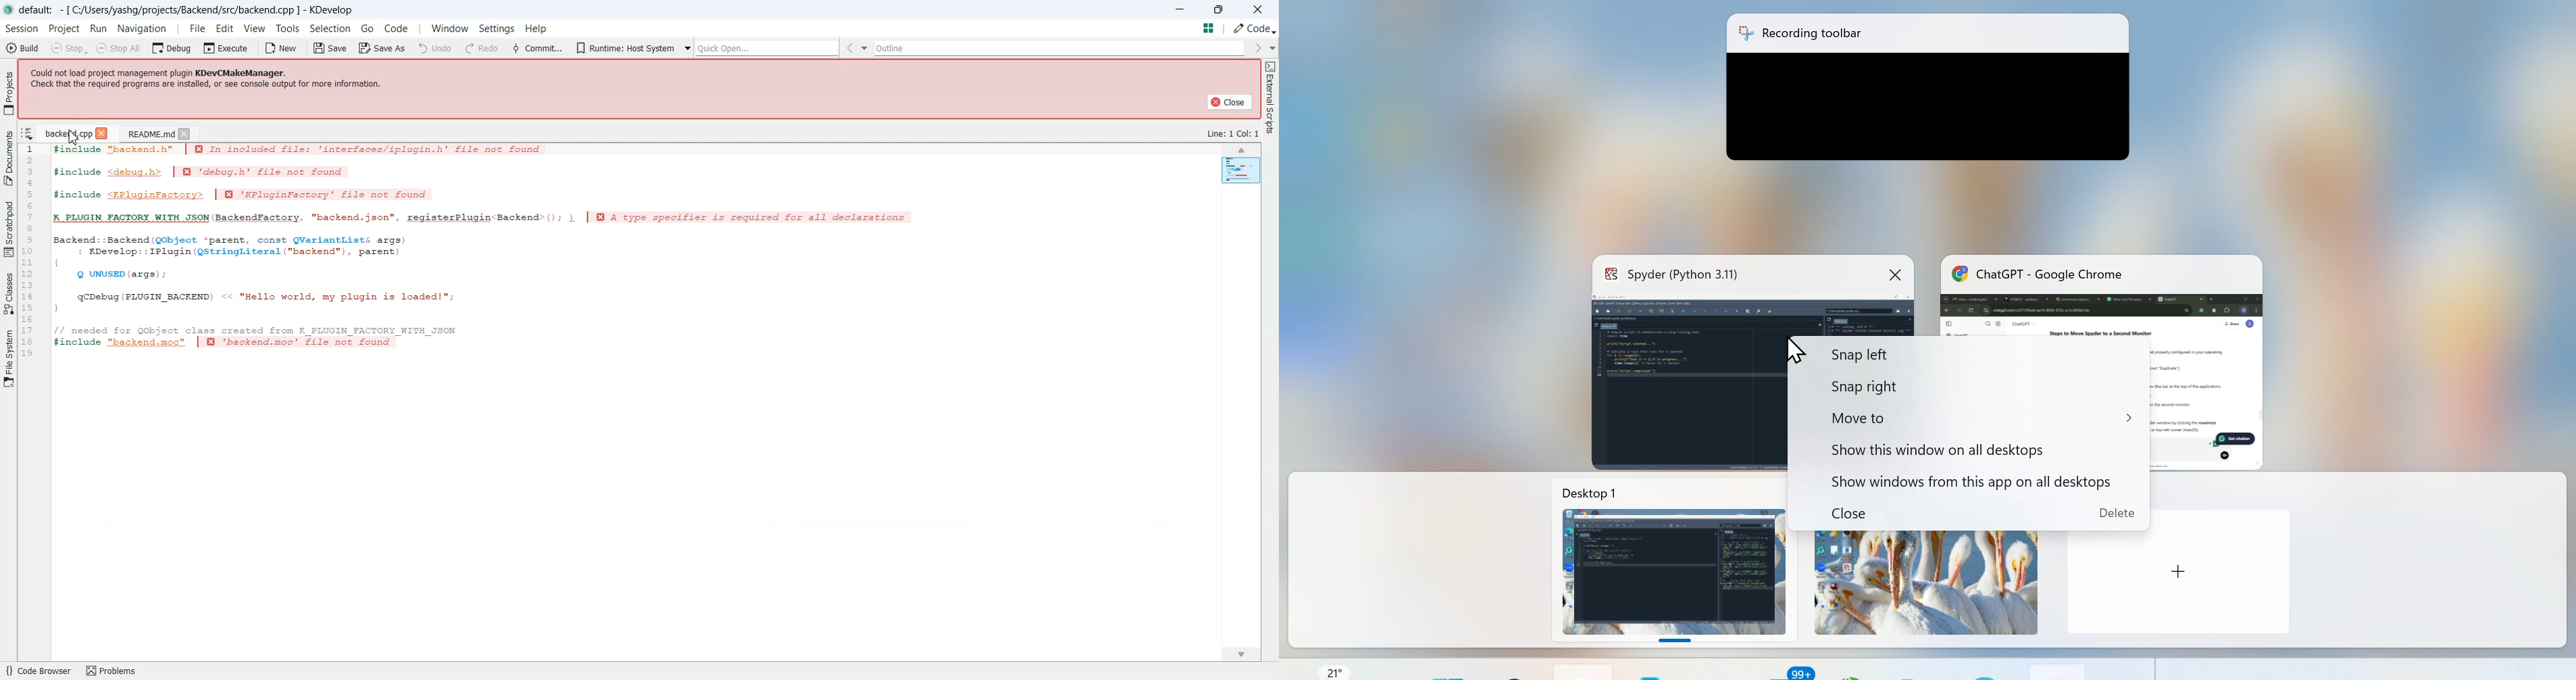 The width and height of the screenshot is (2576, 700). What do you see at coordinates (1934, 446) in the screenshot?
I see `Show this window on all desktop` at bounding box center [1934, 446].